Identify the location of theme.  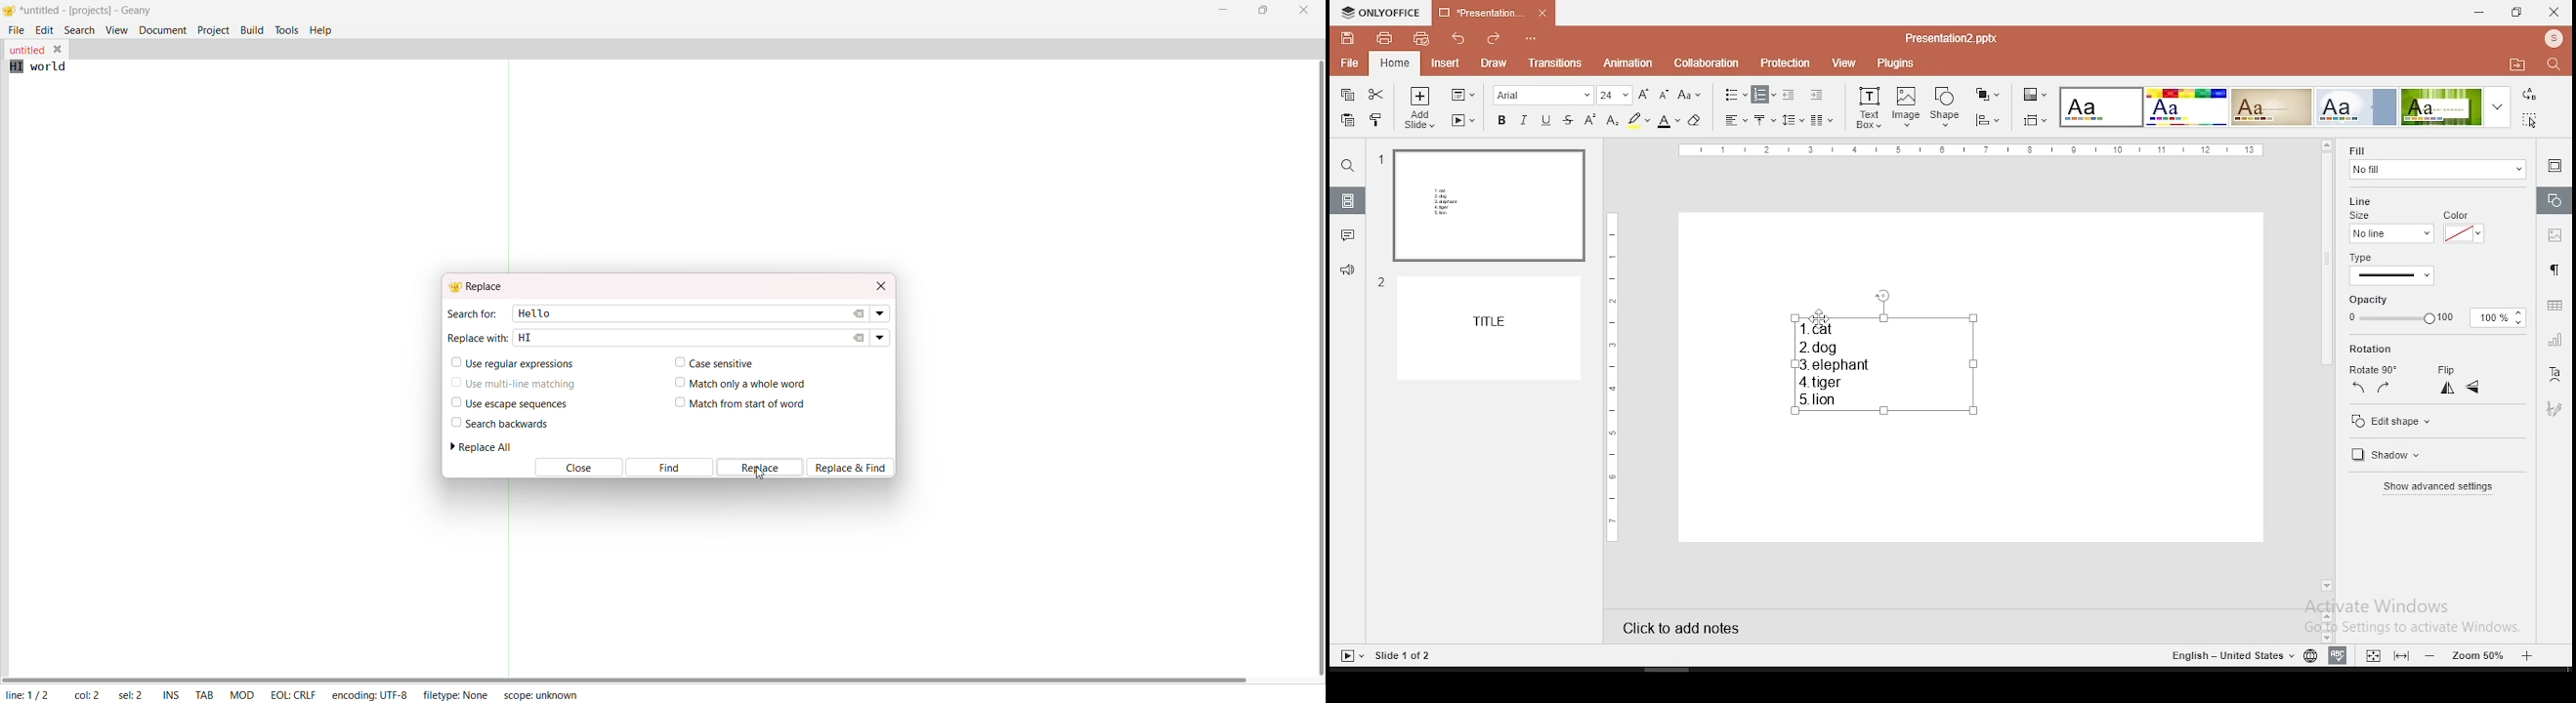
(2102, 107).